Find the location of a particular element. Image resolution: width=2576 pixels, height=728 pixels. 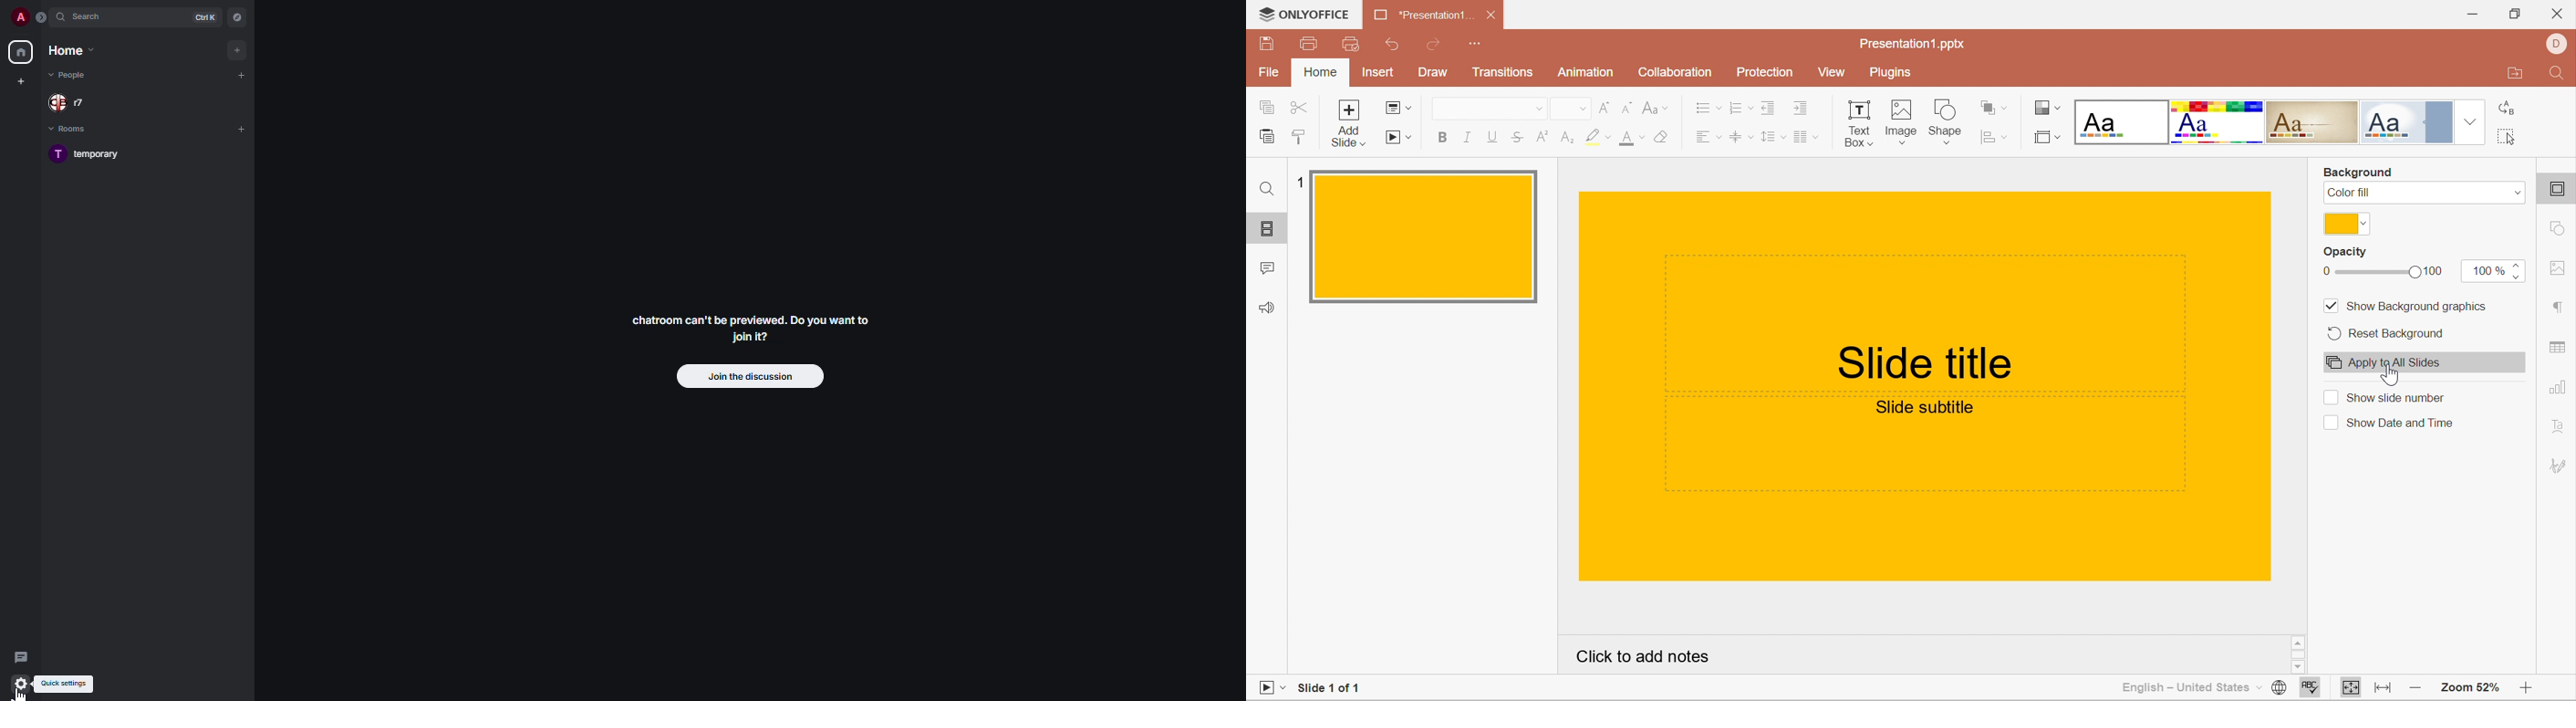

Quick print is located at coordinates (1349, 44).